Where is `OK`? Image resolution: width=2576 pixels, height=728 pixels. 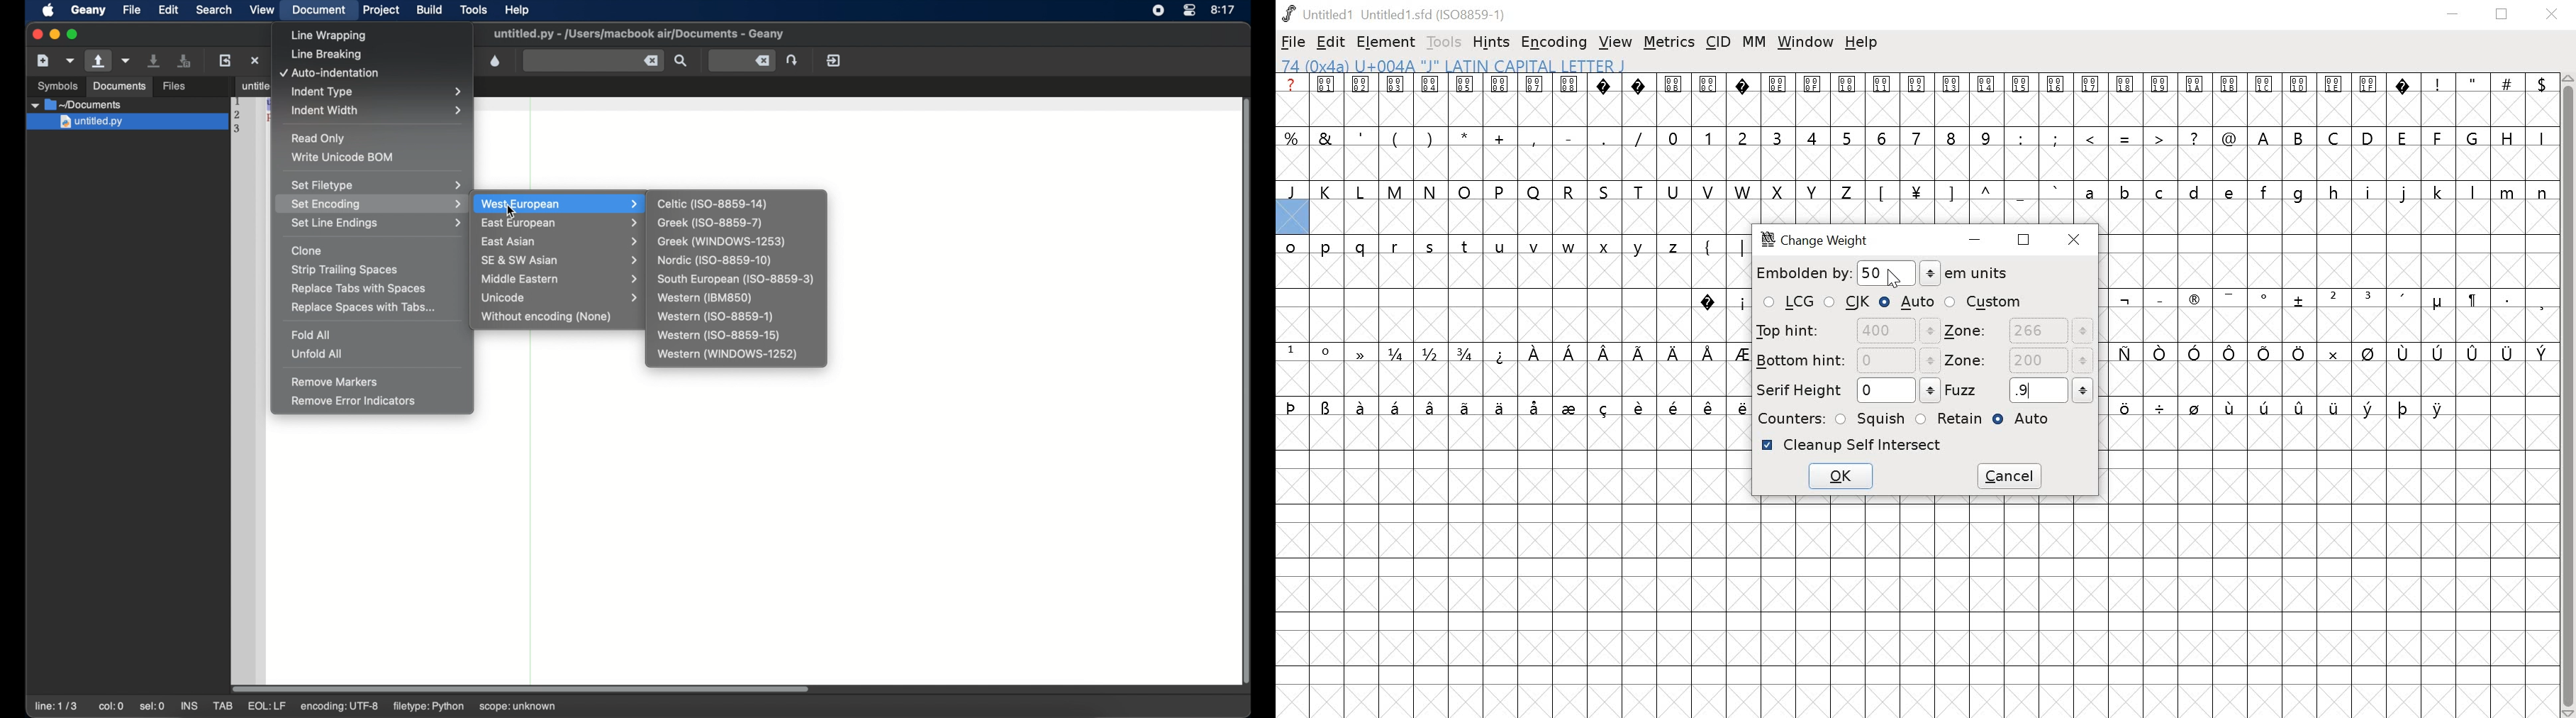 OK is located at coordinates (1841, 475).